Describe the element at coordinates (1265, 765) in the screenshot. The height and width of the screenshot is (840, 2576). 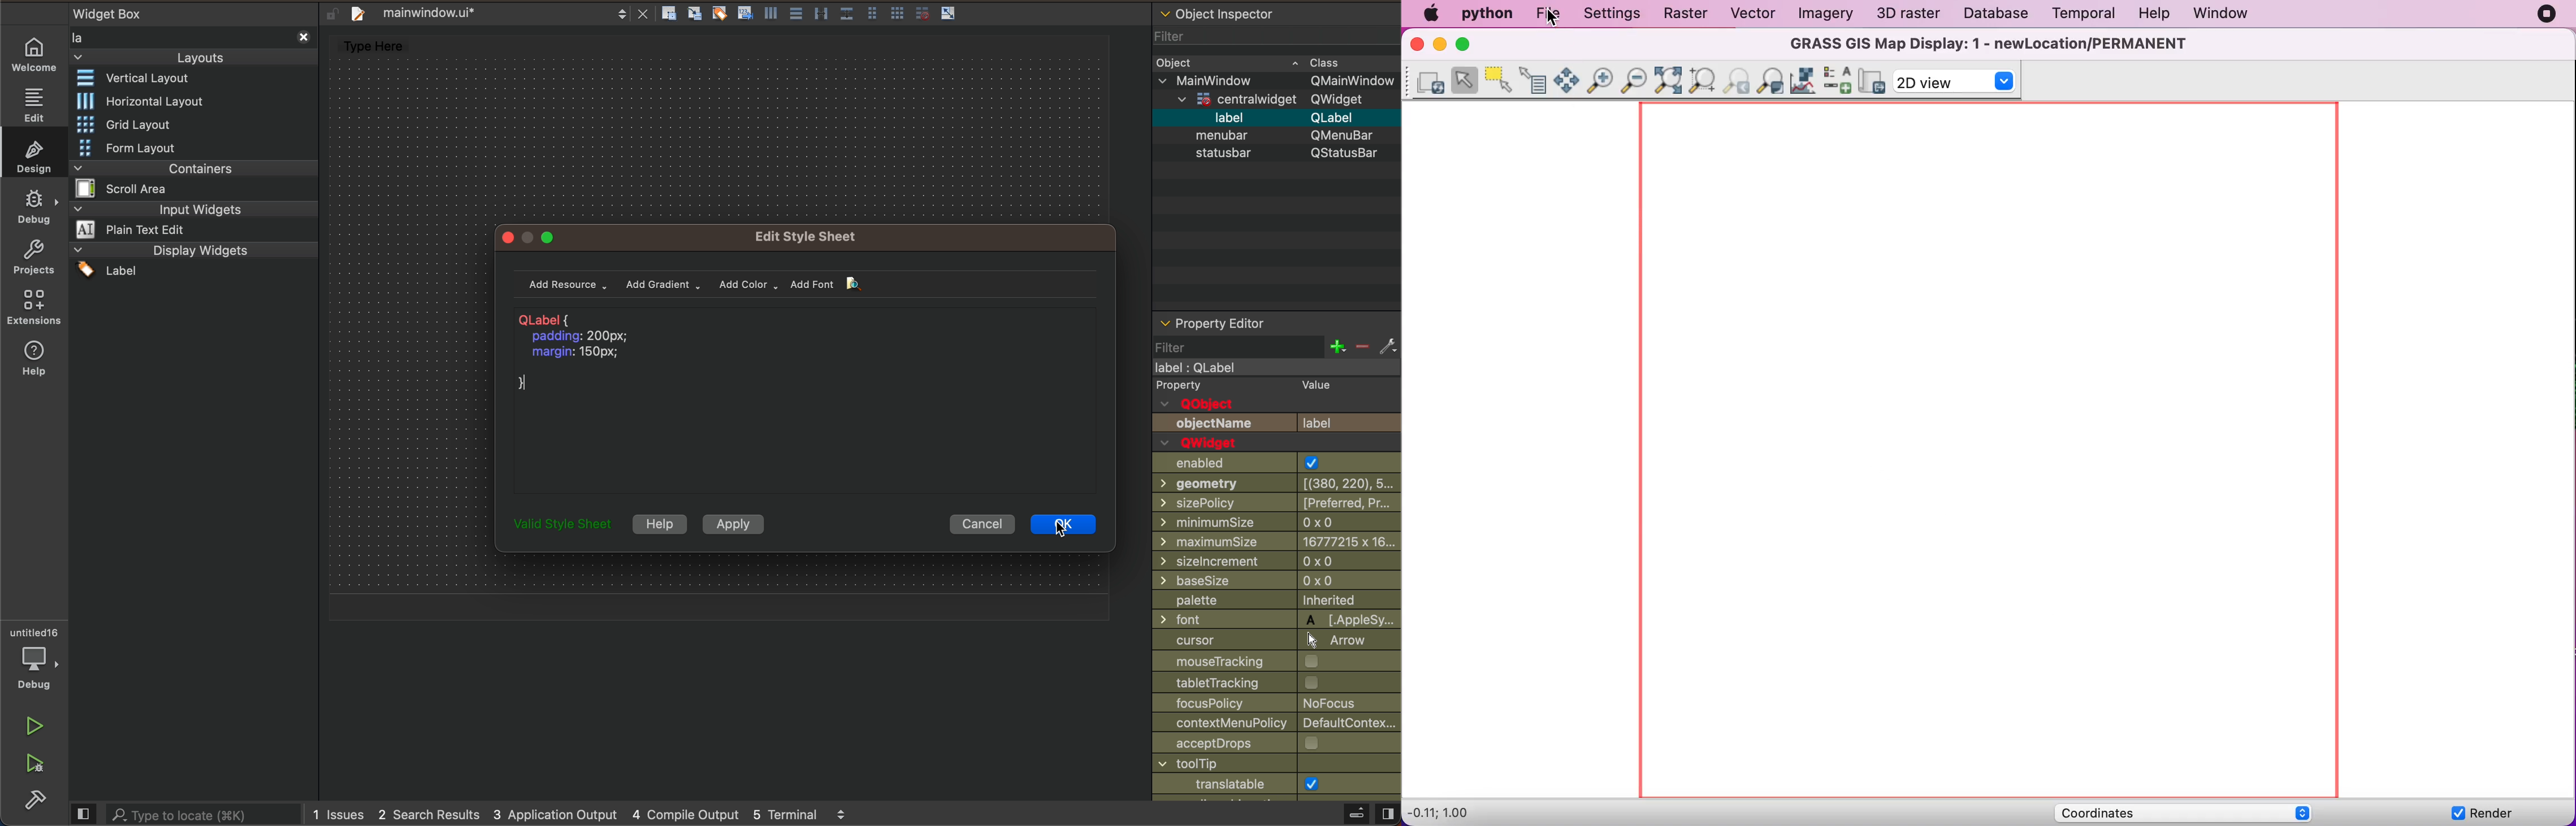
I see `window title` at that location.